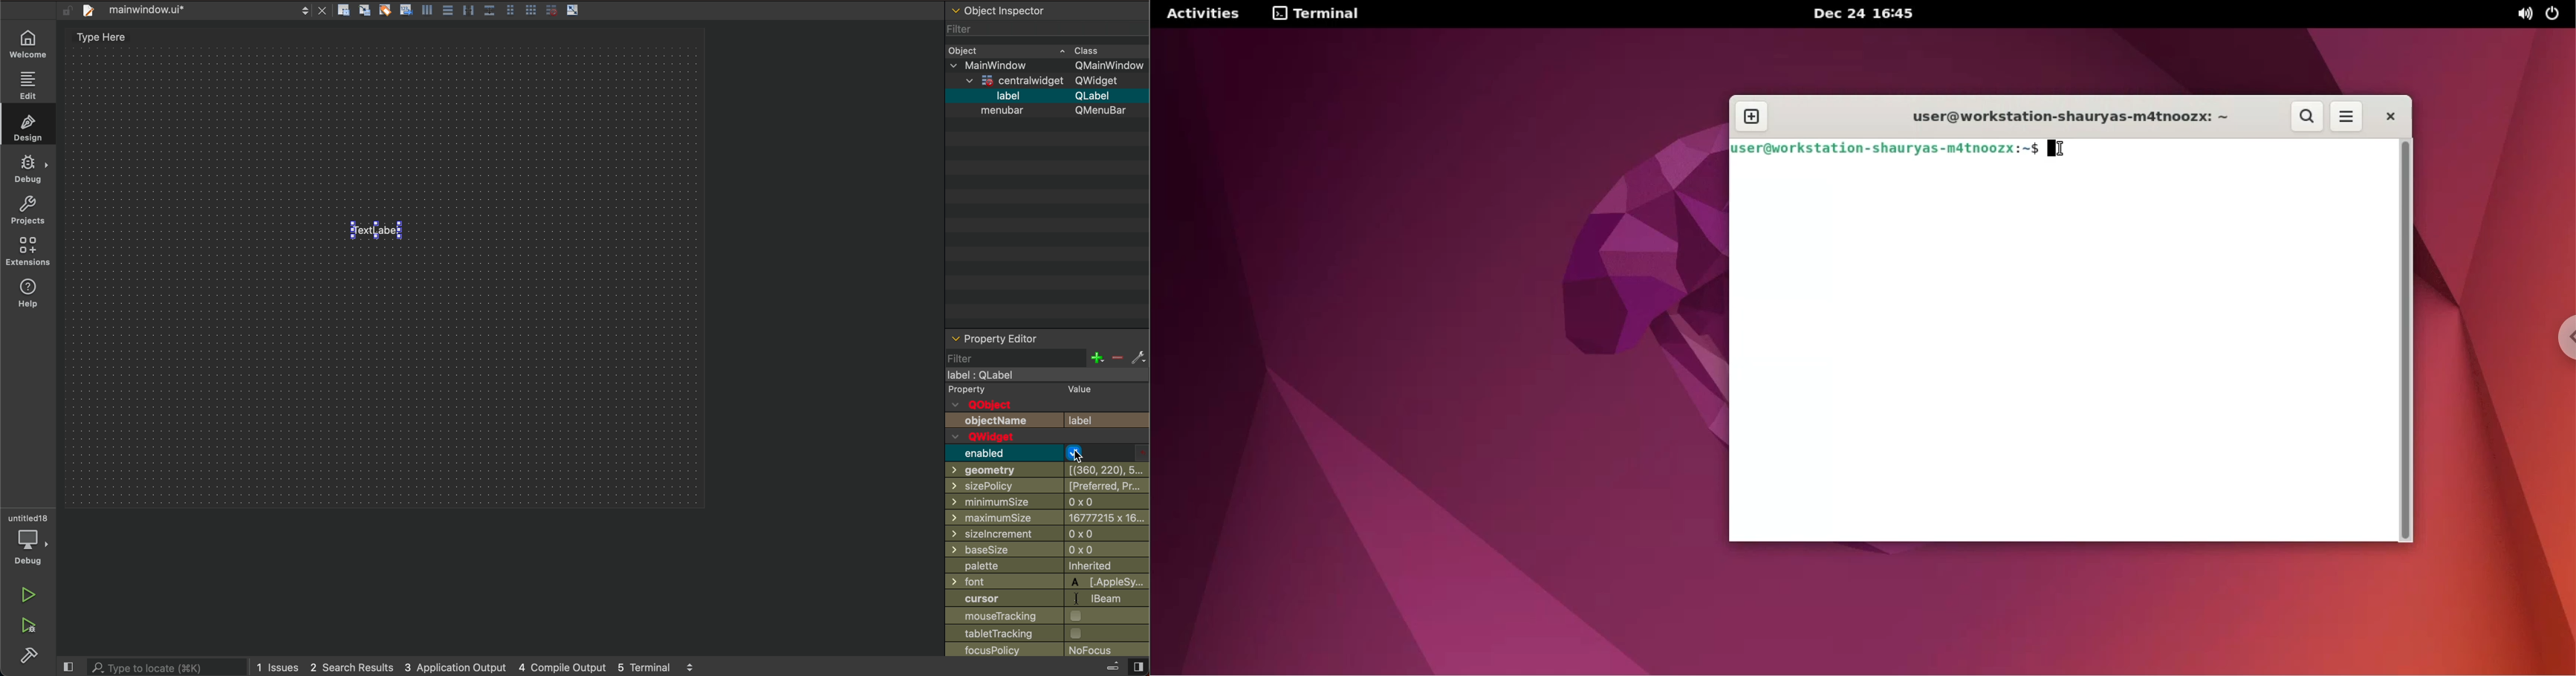  I want to click on applesy..., so click(1109, 583).